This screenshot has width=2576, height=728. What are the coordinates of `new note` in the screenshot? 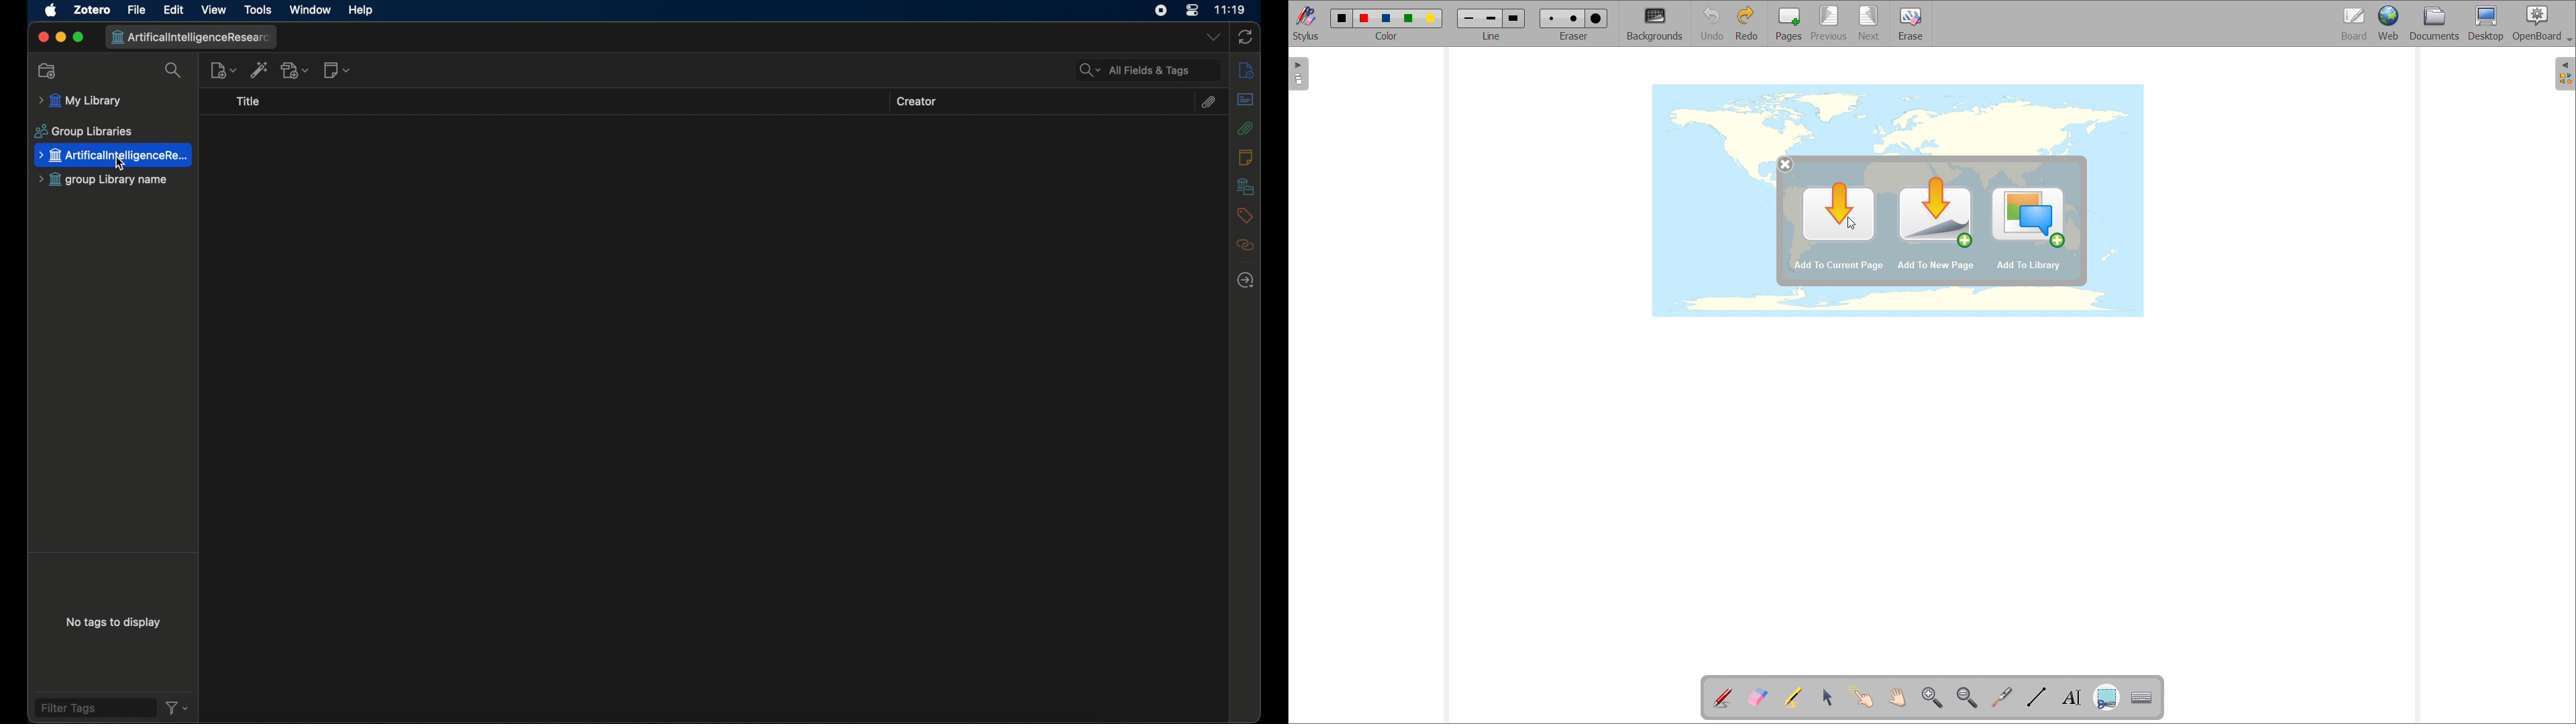 It's located at (337, 70).